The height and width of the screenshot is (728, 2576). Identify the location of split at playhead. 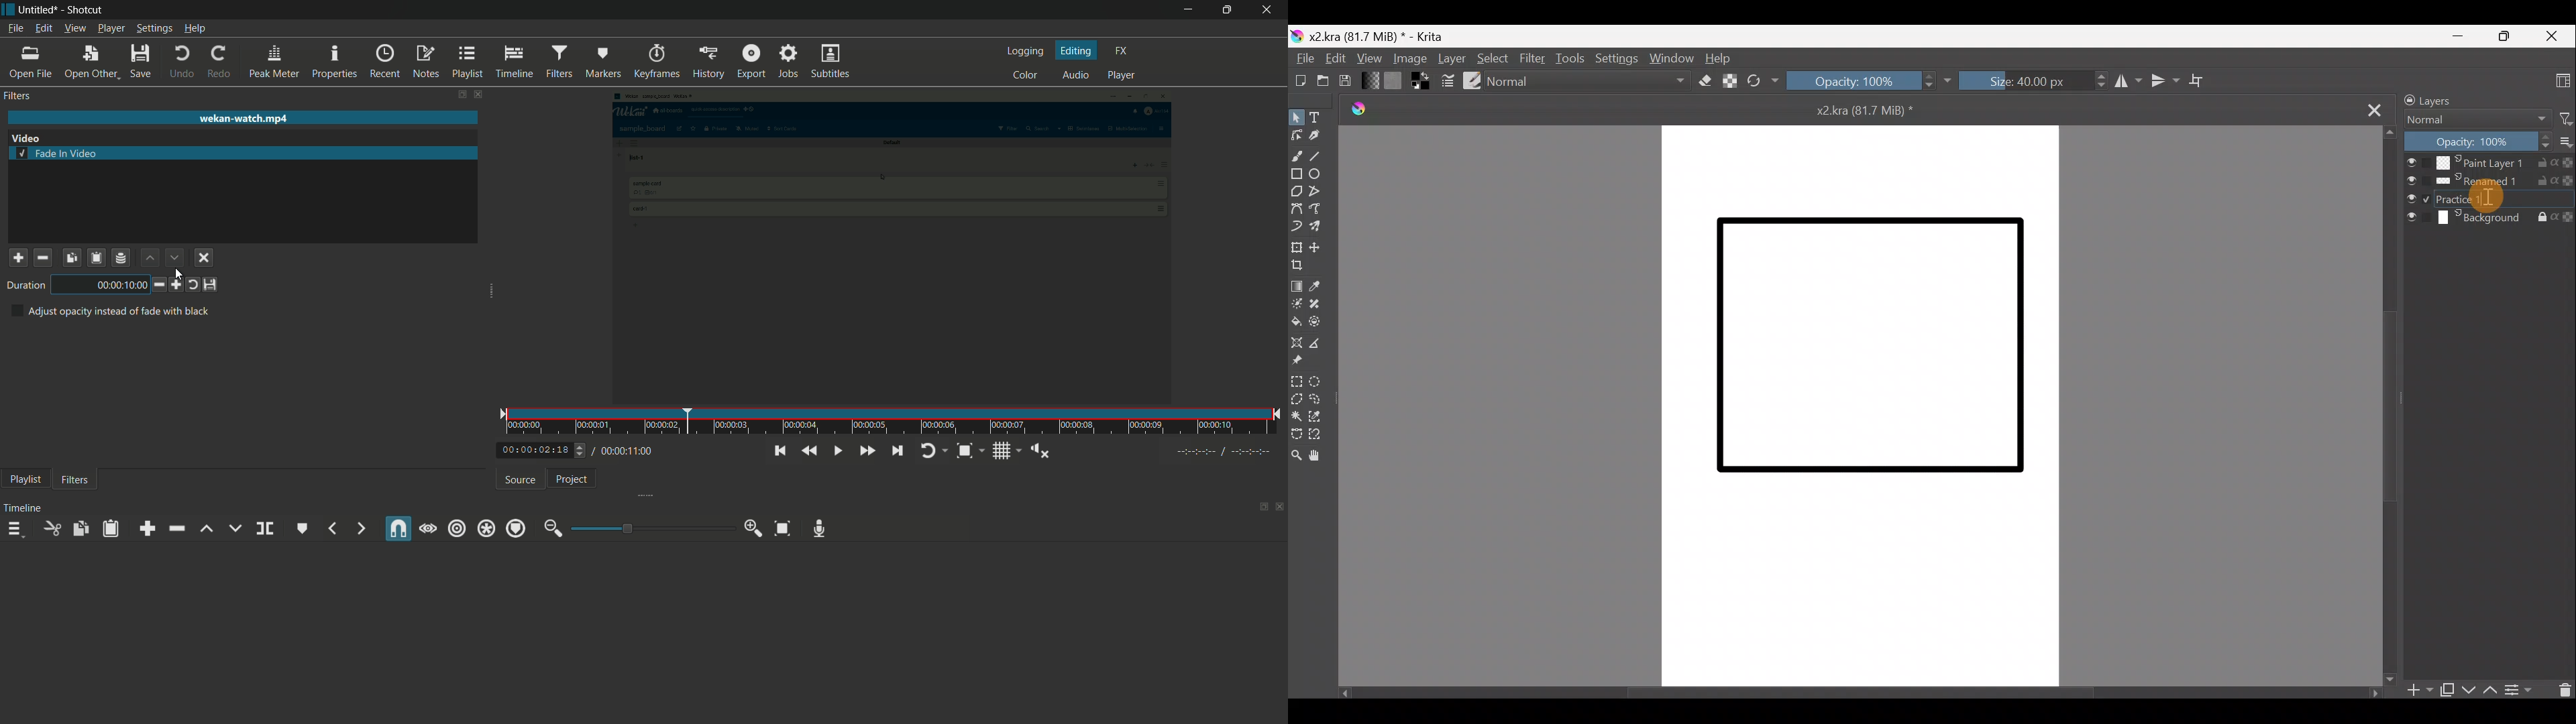
(265, 529).